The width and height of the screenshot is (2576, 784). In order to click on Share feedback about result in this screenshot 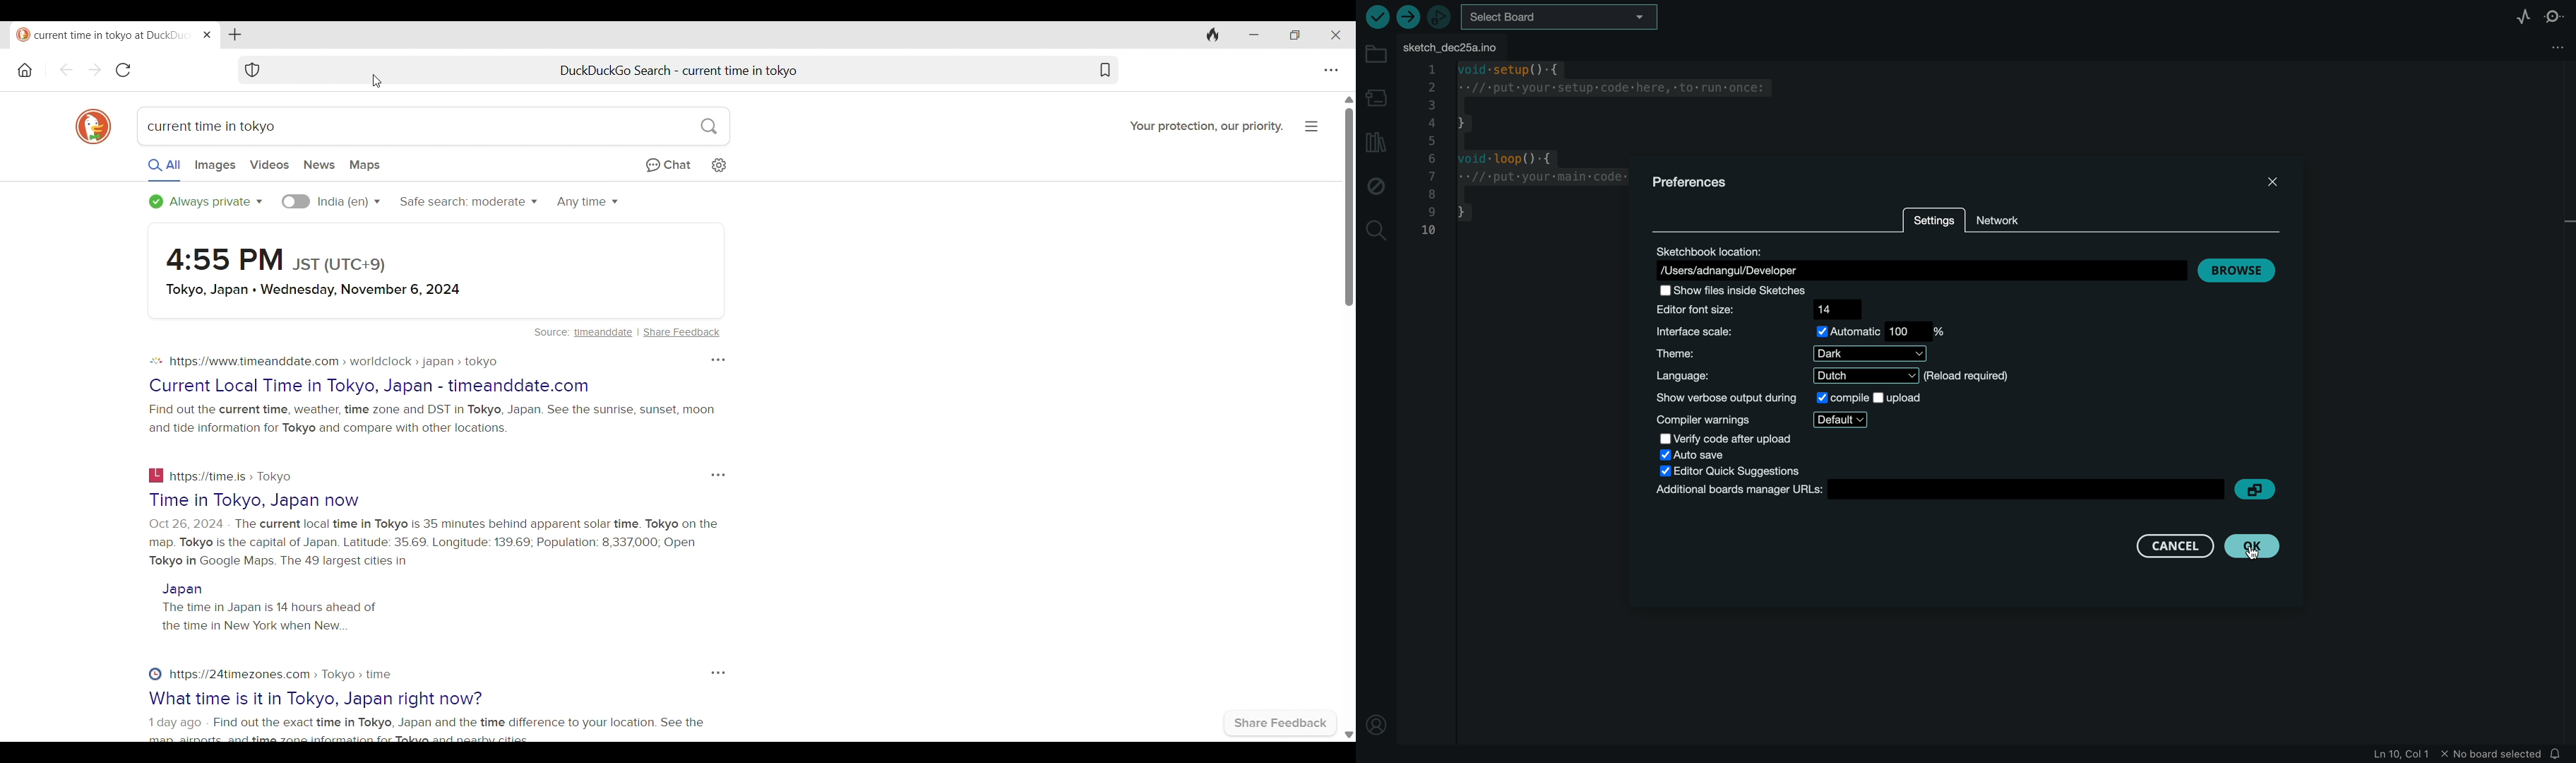, I will do `click(682, 333)`.